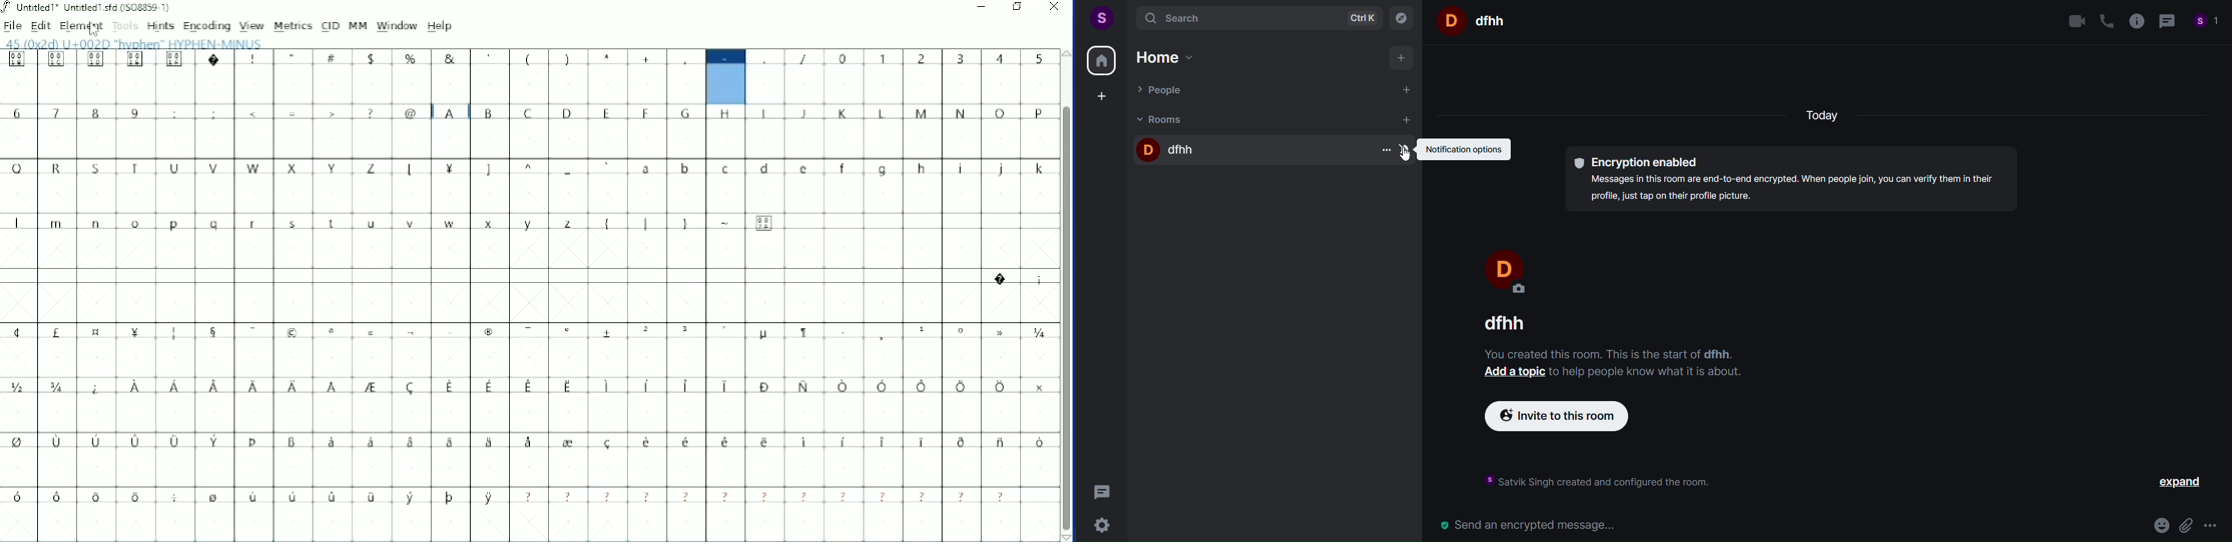  Describe the element at coordinates (1827, 117) in the screenshot. I see `Today` at that location.